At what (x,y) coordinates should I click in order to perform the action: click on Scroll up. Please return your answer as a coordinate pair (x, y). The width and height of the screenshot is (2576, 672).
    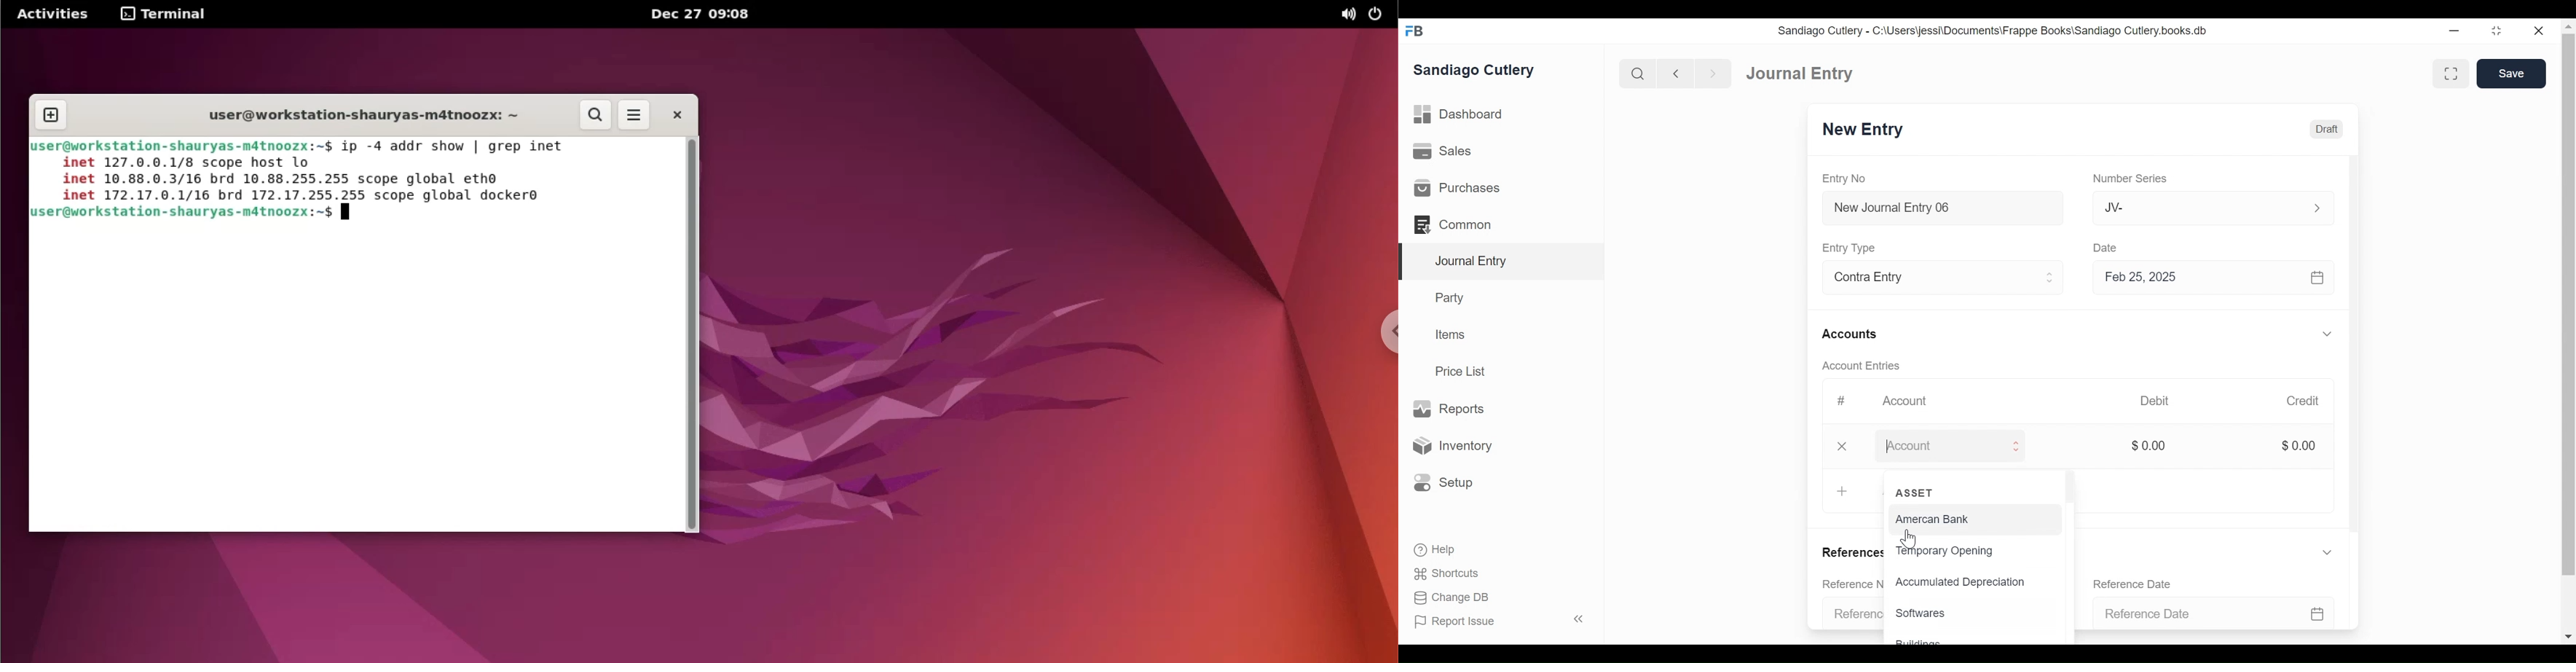
    Looking at the image, I should click on (2568, 26).